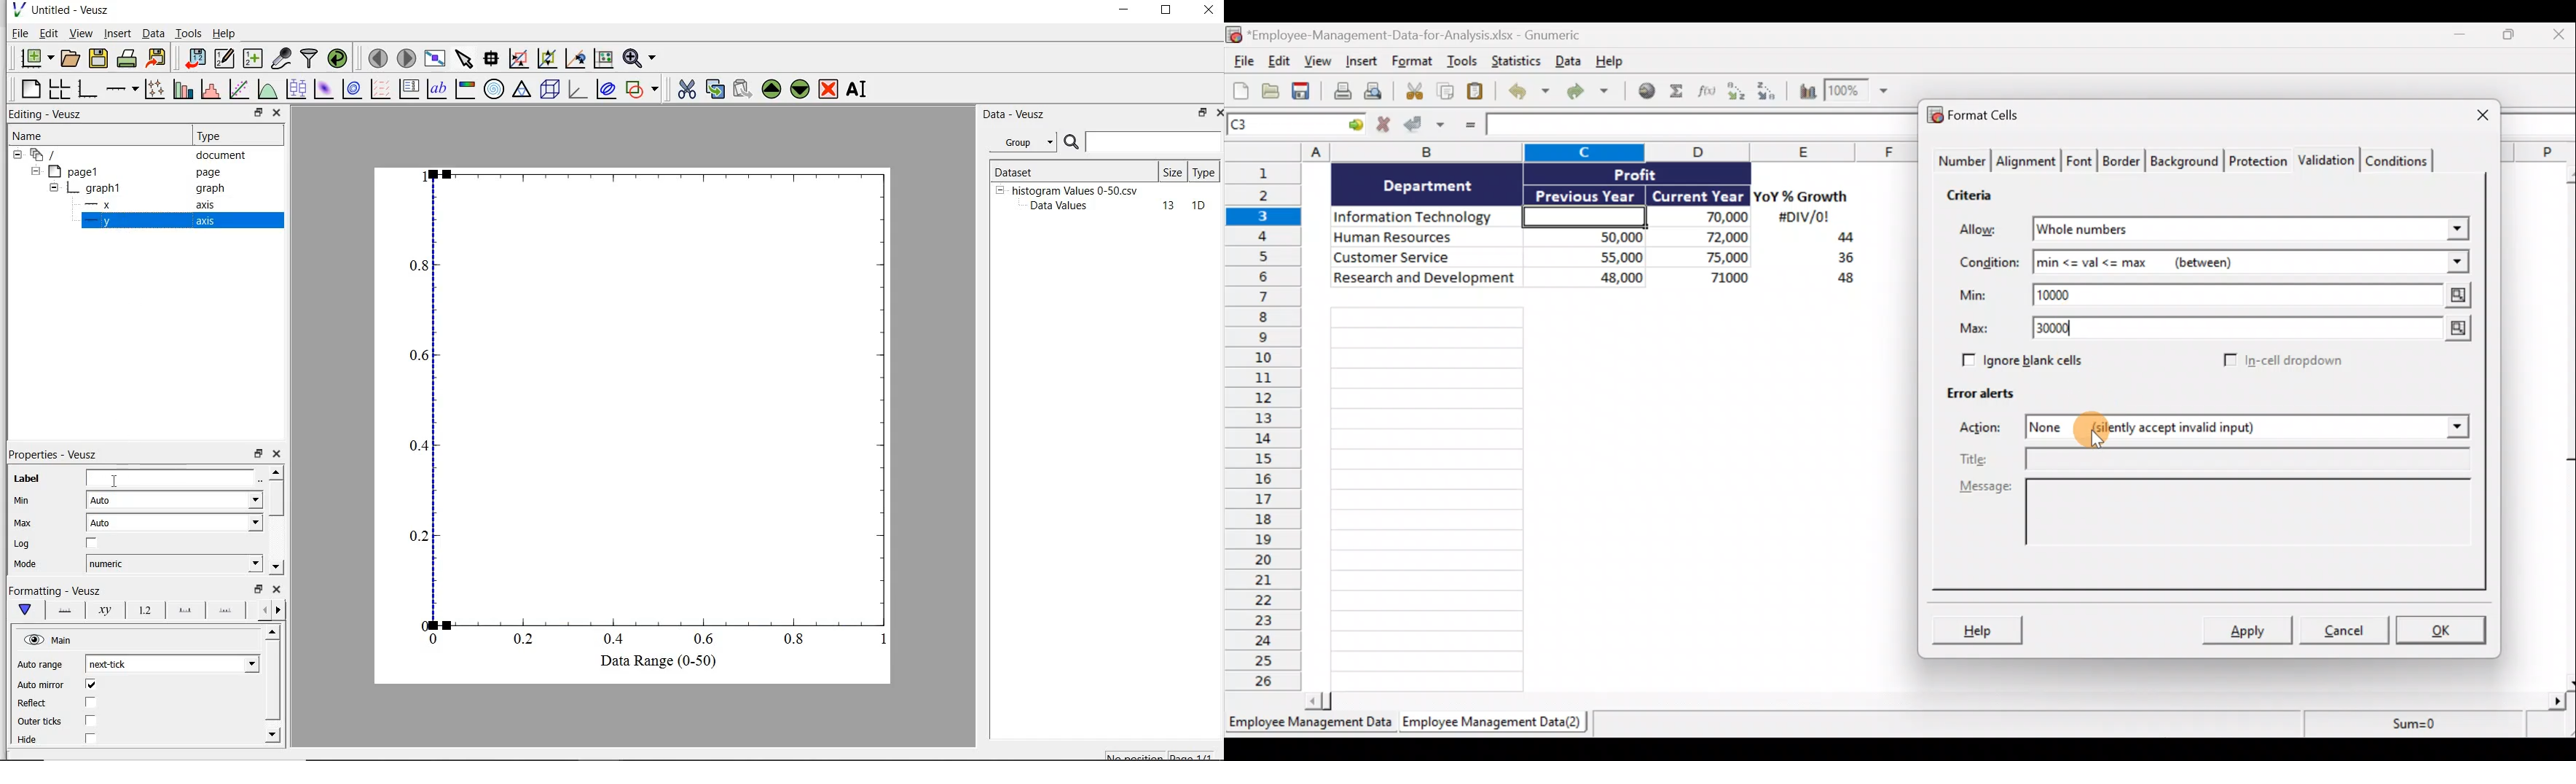  I want to click on zoom functions menu, so click(640, 58).